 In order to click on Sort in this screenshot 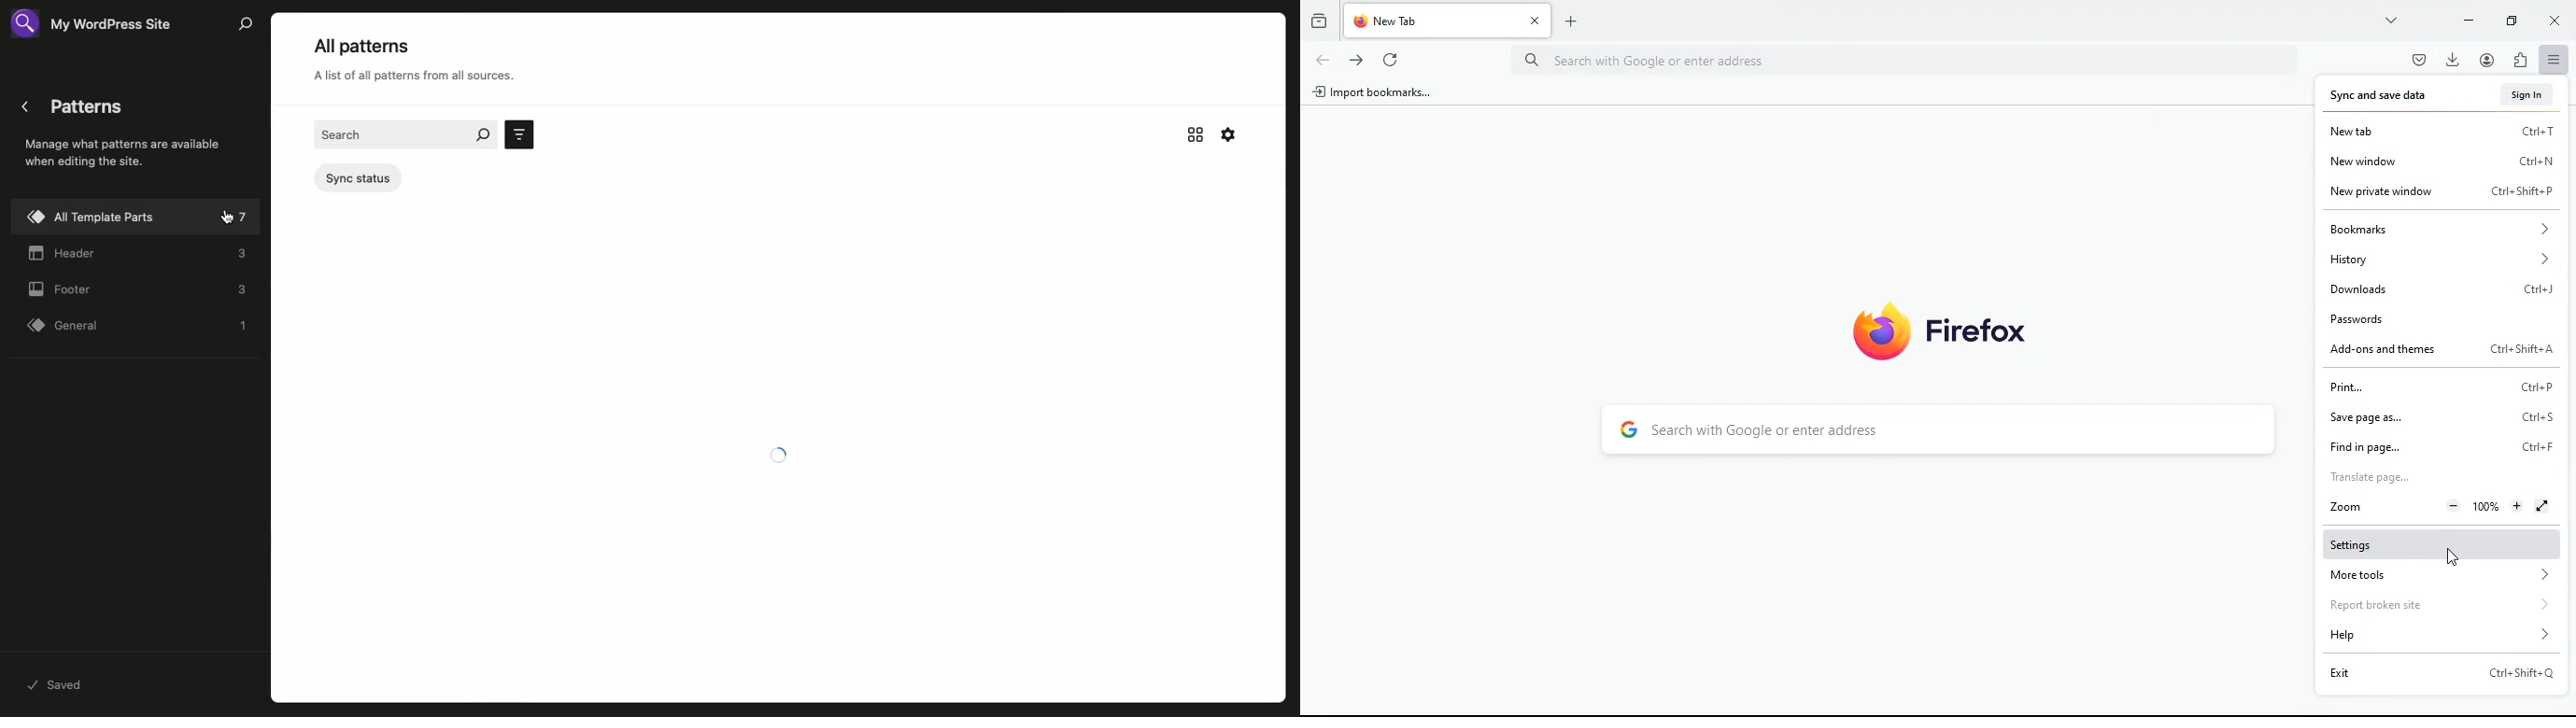, I will do `click(520, 135)`.